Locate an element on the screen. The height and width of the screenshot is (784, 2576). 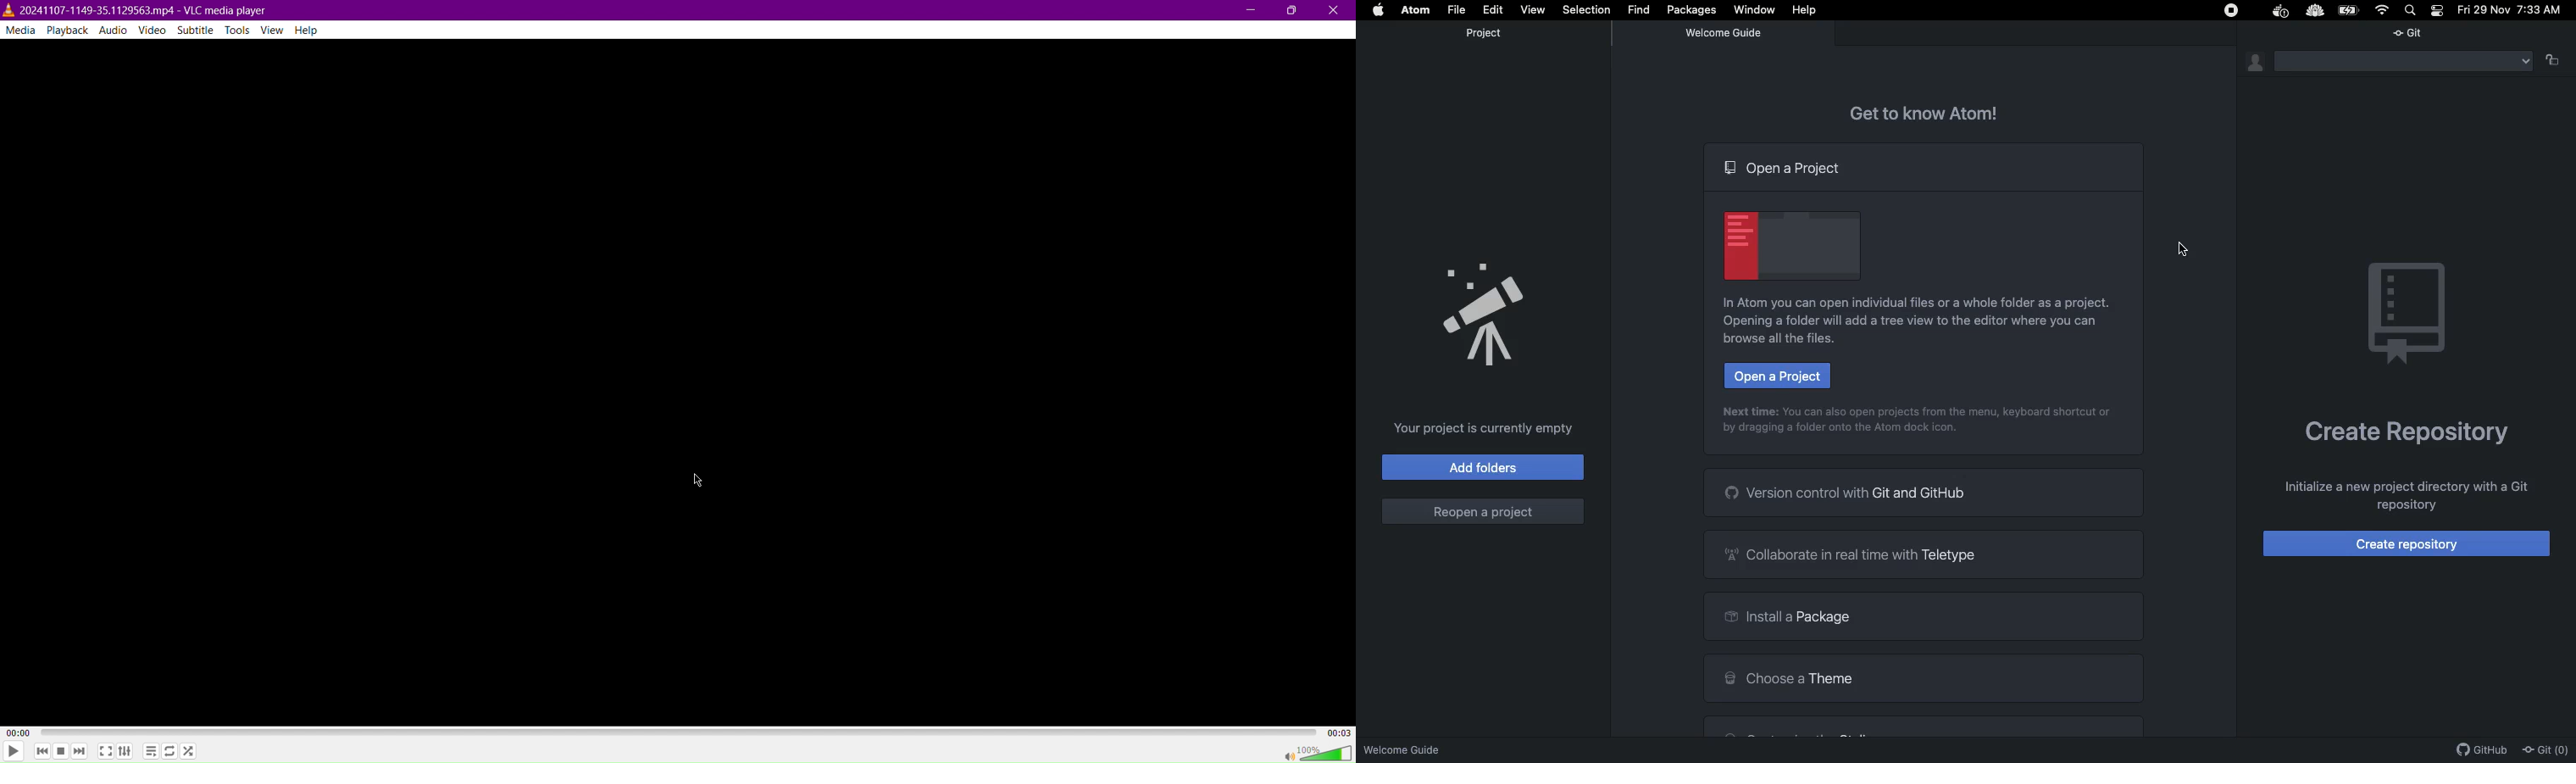
Next time: You can also open projects from the menu, keyboard shortcut or
by dragging a folder onto the Atom dock icon. is located at coordinates (1910, 425).